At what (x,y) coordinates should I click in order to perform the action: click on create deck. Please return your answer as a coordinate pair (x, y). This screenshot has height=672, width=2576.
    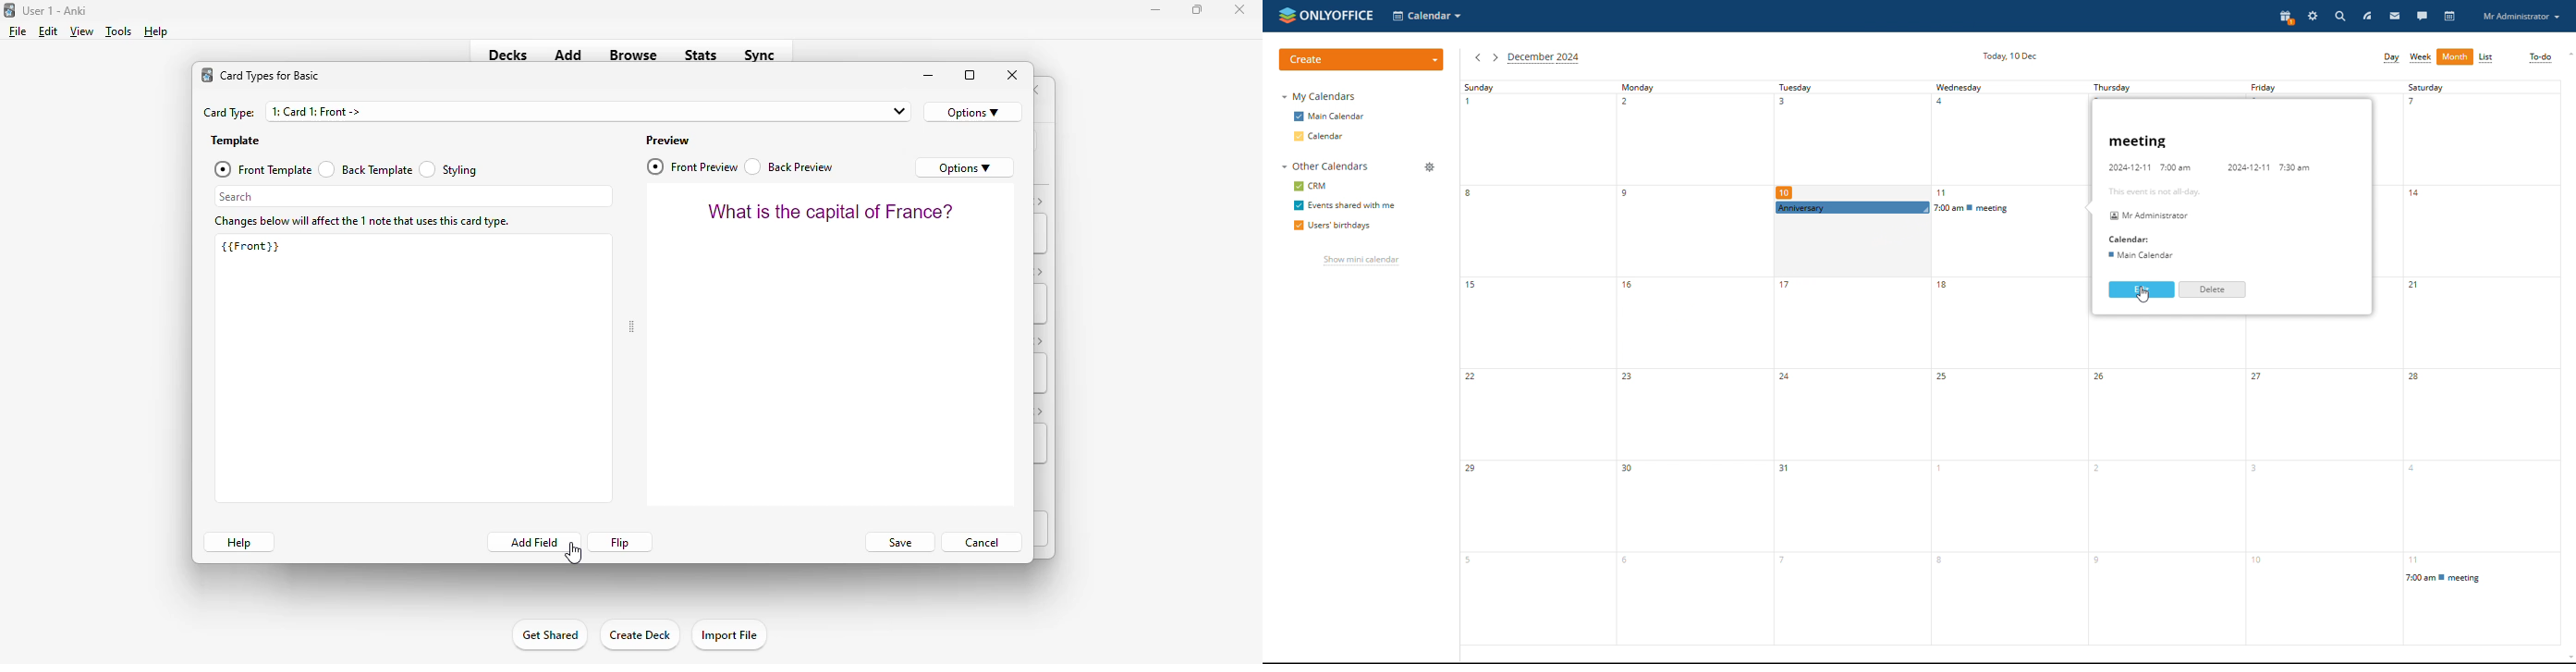
    Looking at the image, I should click on (639, 633).